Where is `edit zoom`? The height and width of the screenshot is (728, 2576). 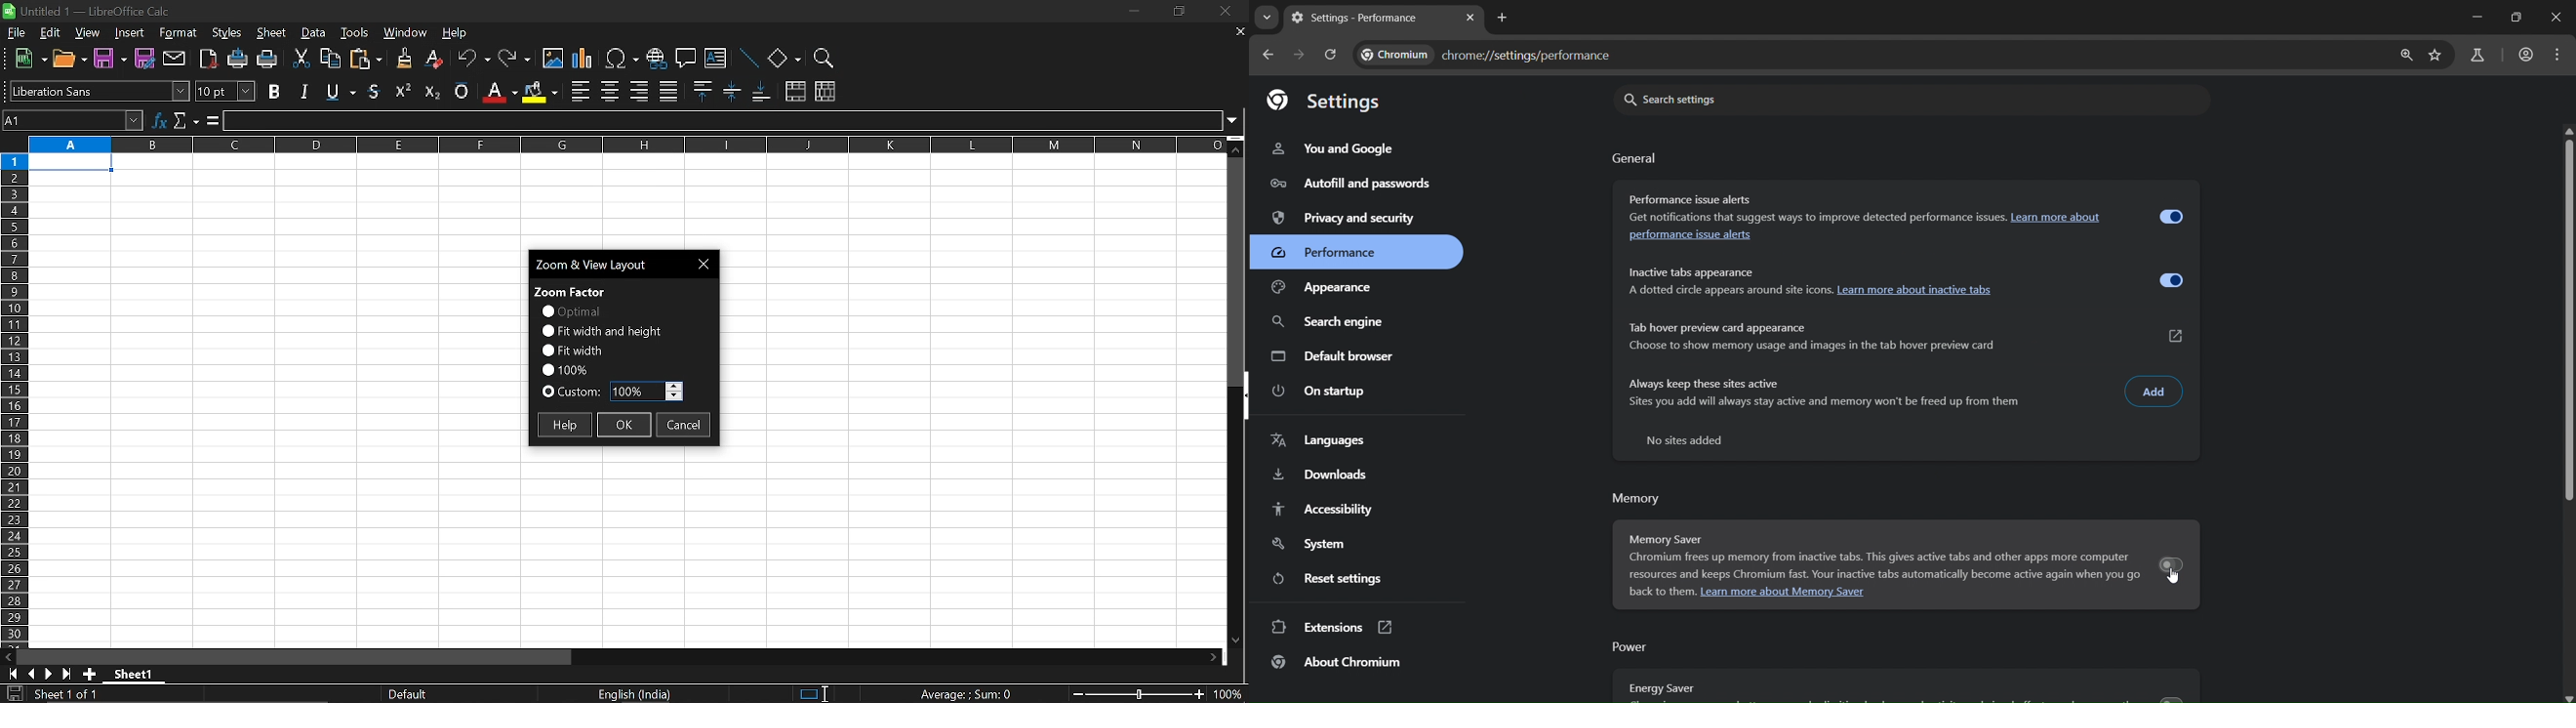
edit zoom is located at coordinates (646, 392).